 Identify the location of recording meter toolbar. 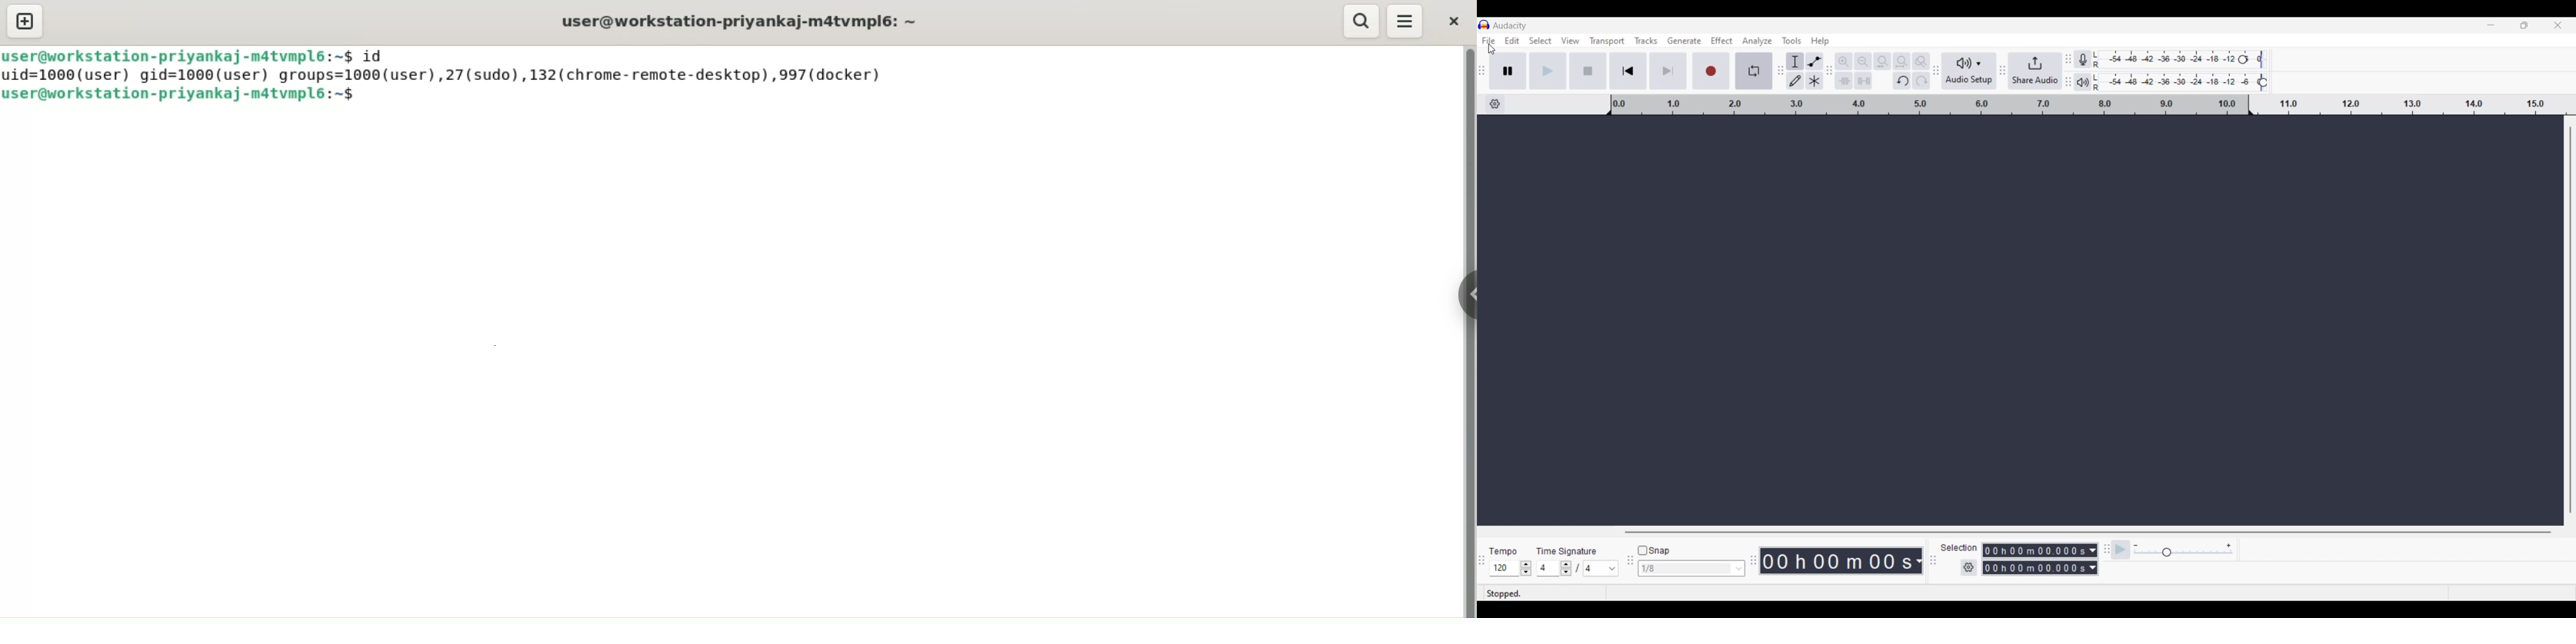
(2068, 55).